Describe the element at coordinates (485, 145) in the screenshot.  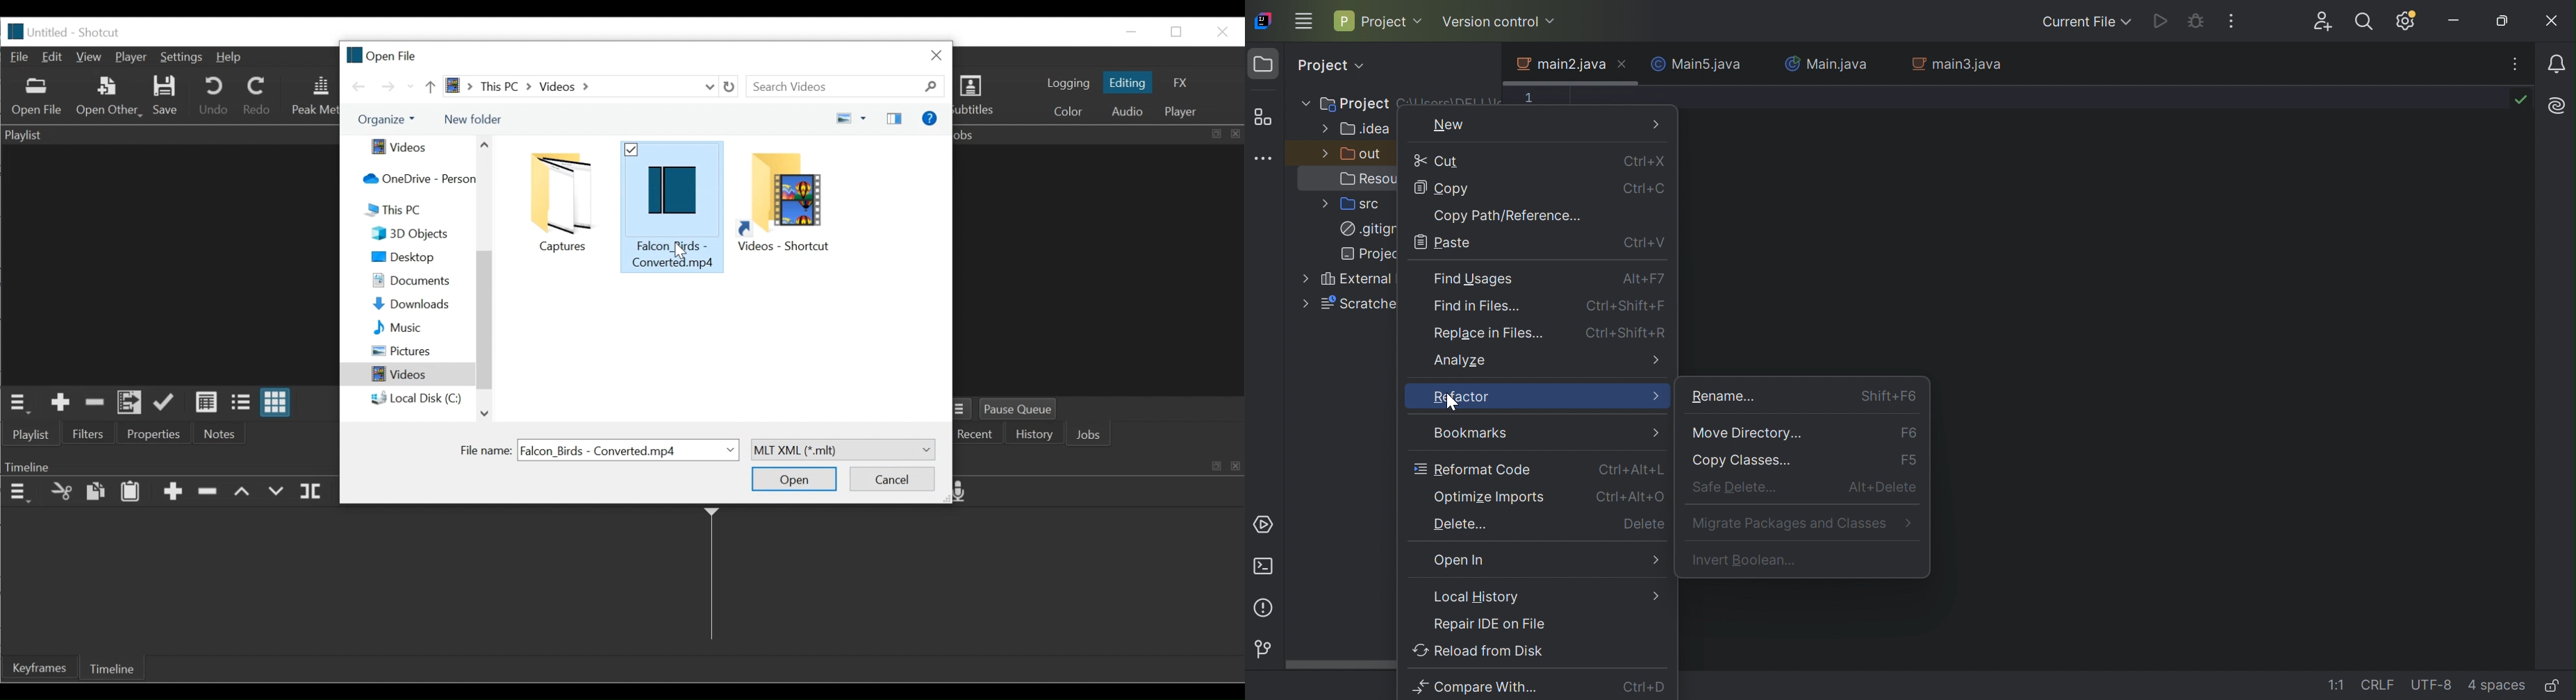
I see `Scroll up` at that location.